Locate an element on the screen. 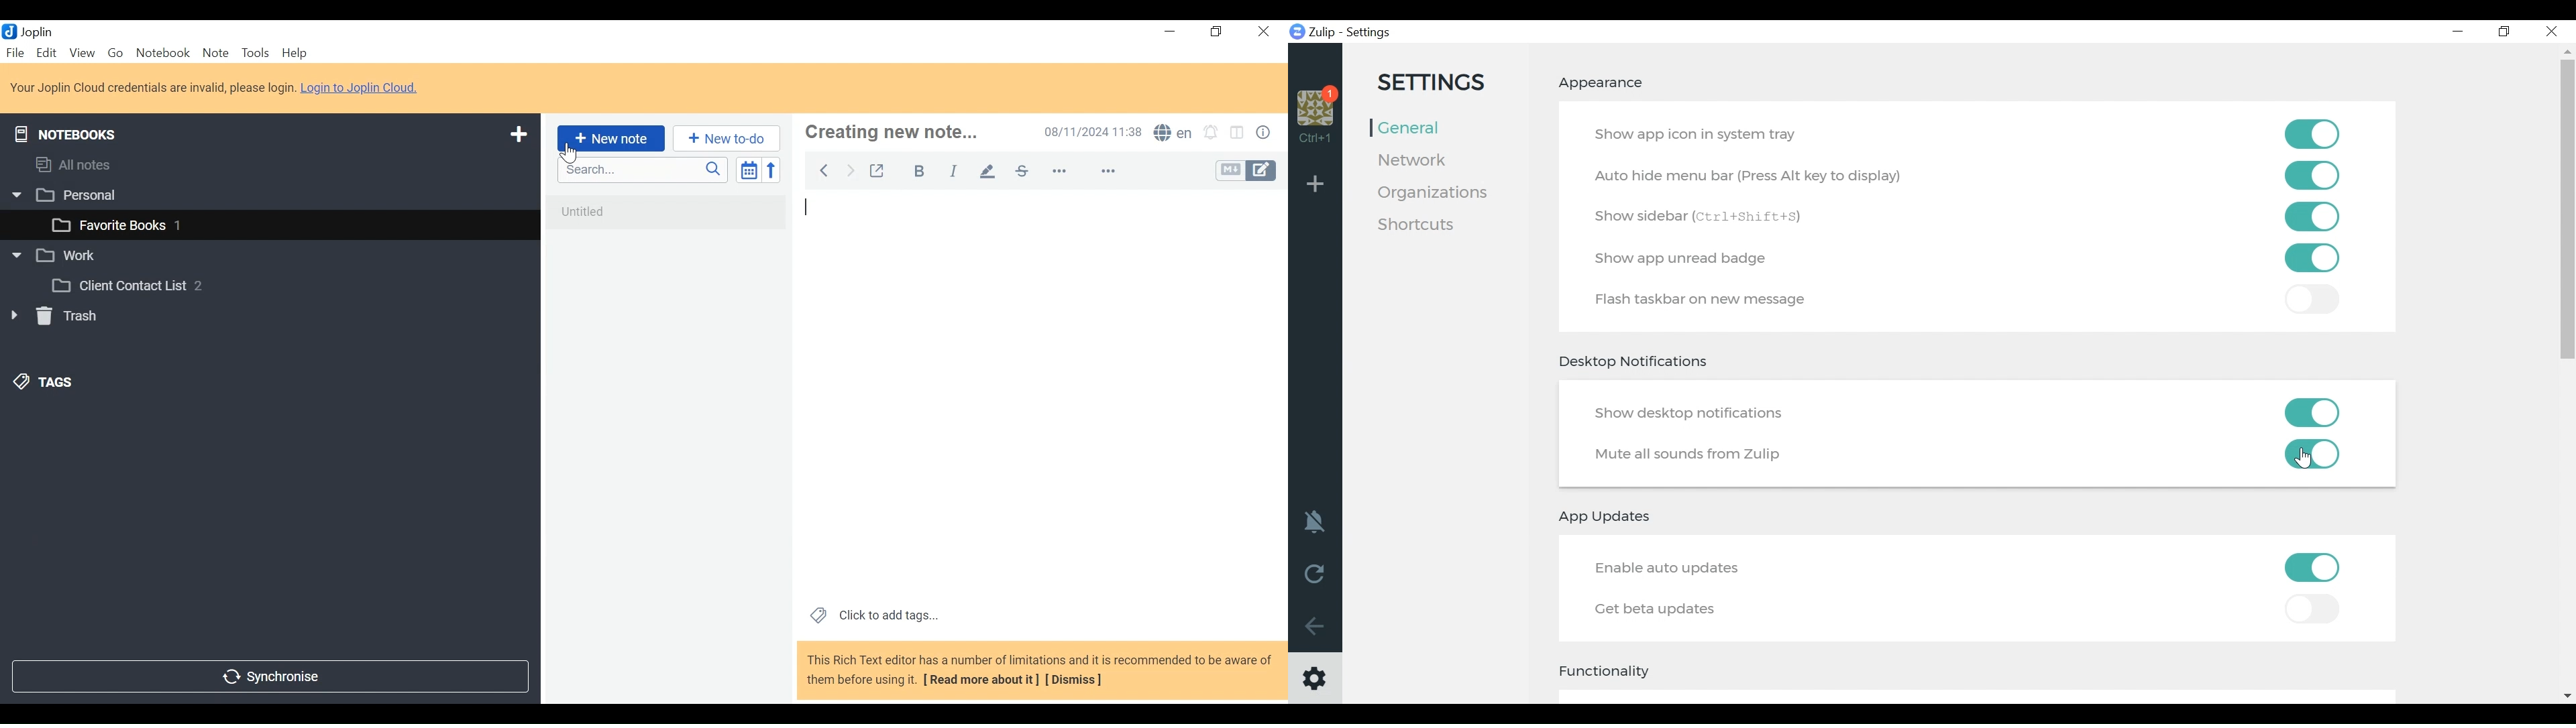 This screenshot has width=2576, height=728. Notebook is located at coordinates (162, 54).